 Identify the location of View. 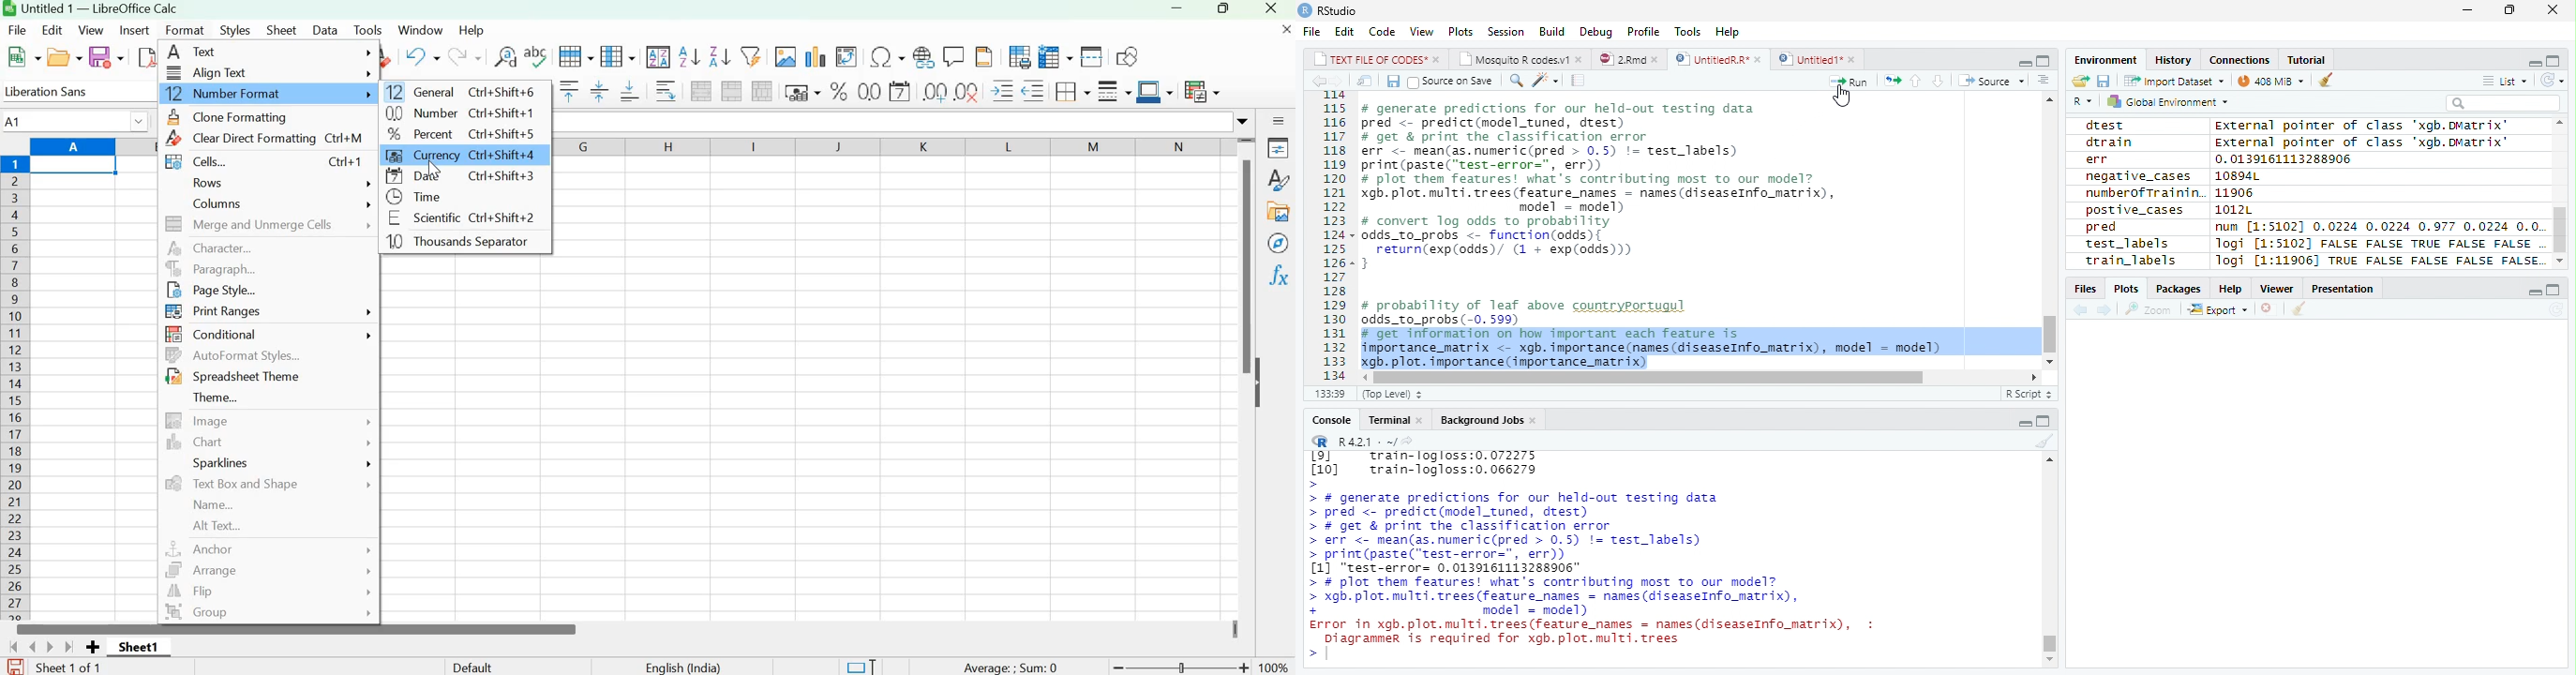
(1421, 32).